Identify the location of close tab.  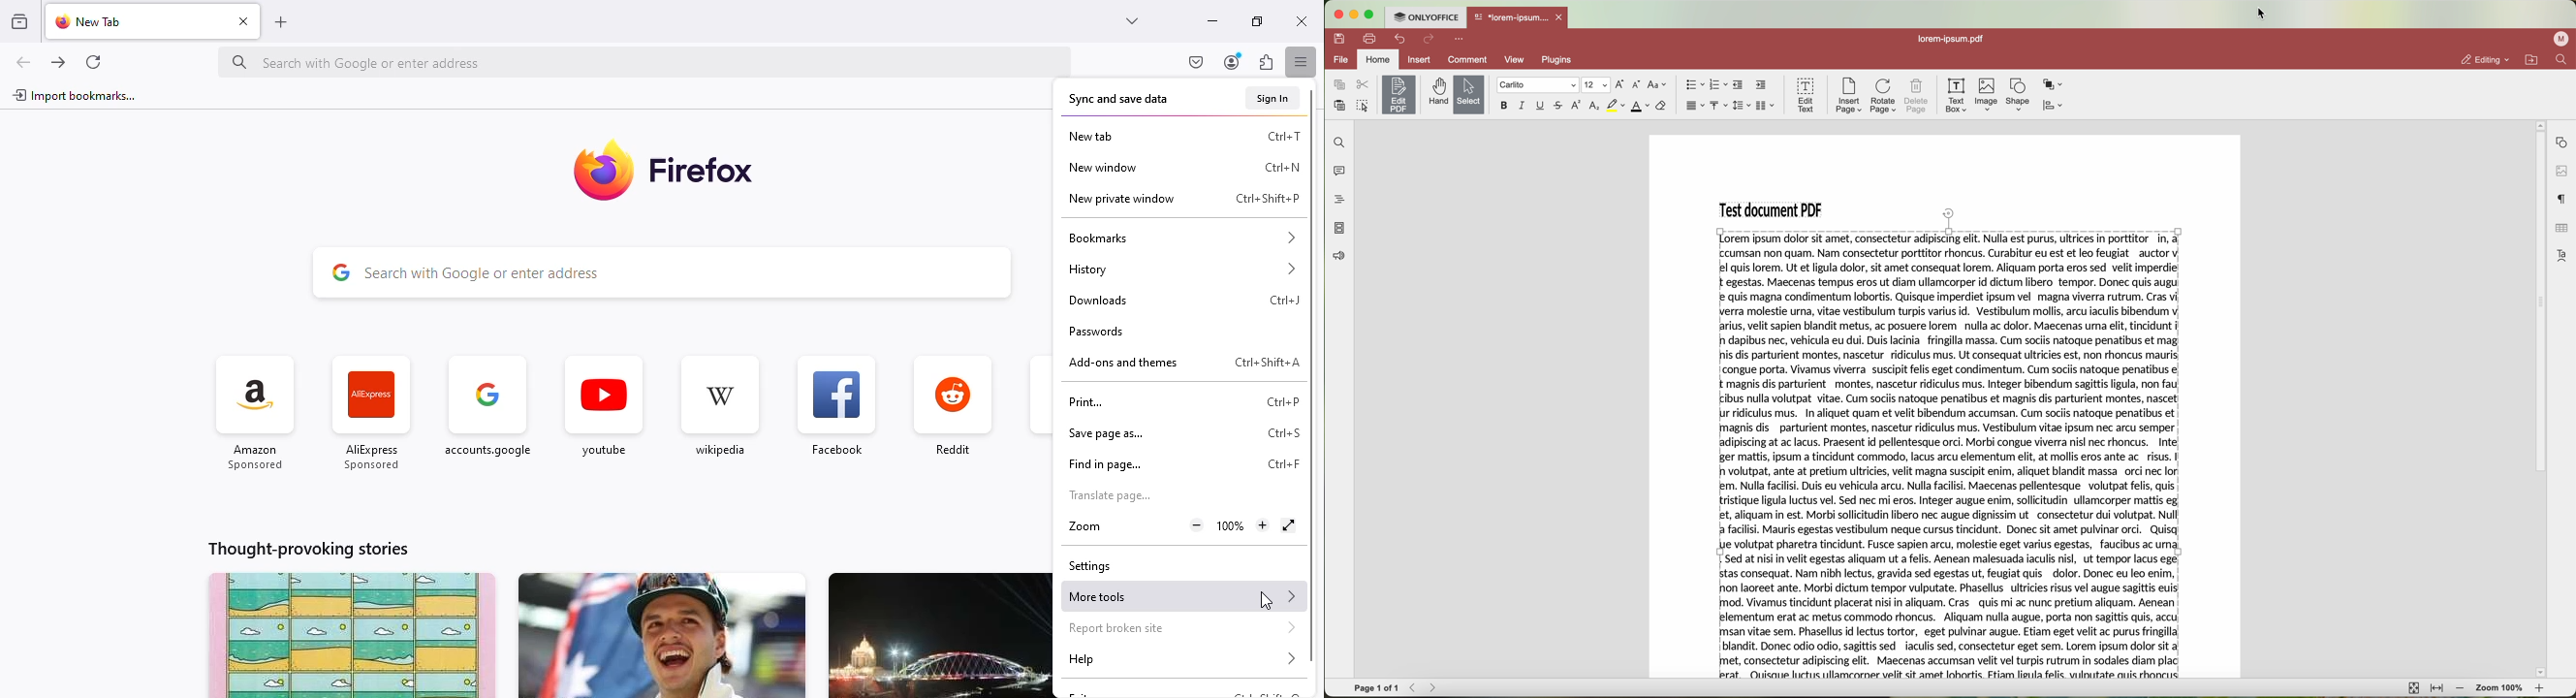
(244, 20).